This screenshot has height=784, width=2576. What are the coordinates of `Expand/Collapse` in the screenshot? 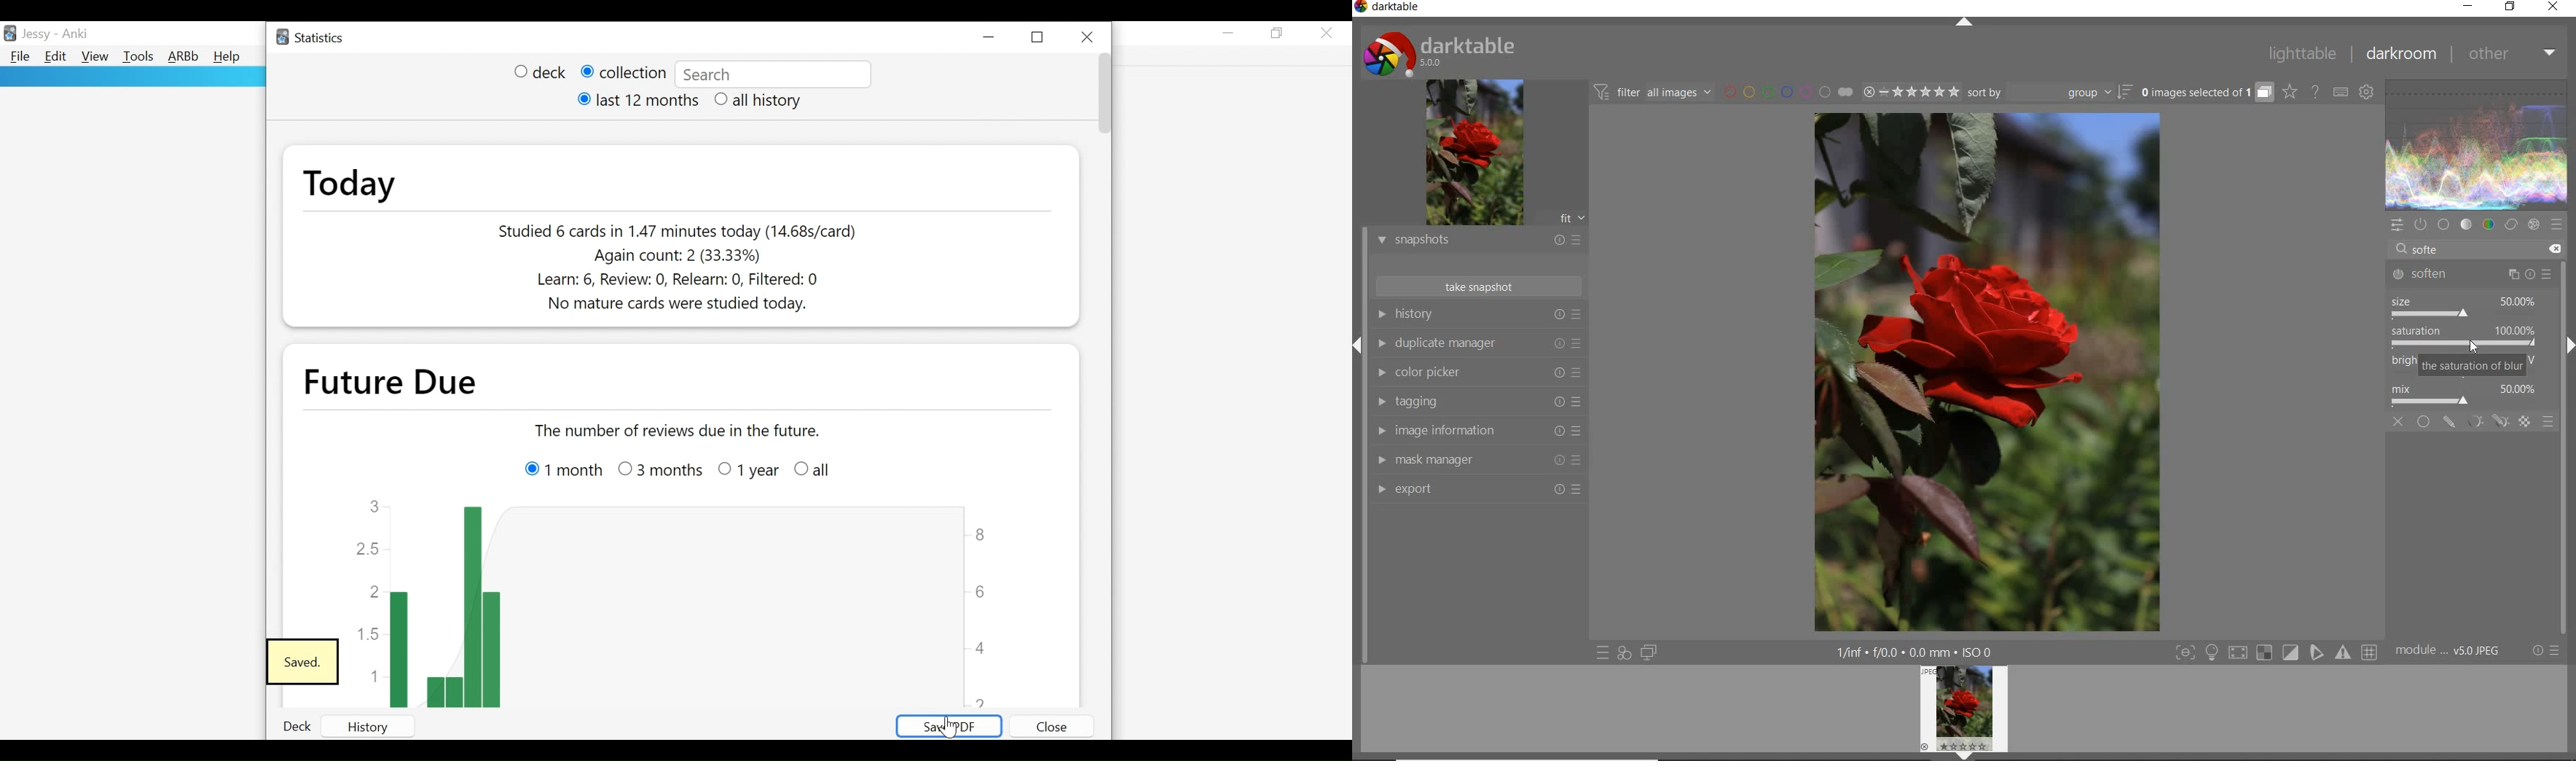 It's located at (1359, 343).